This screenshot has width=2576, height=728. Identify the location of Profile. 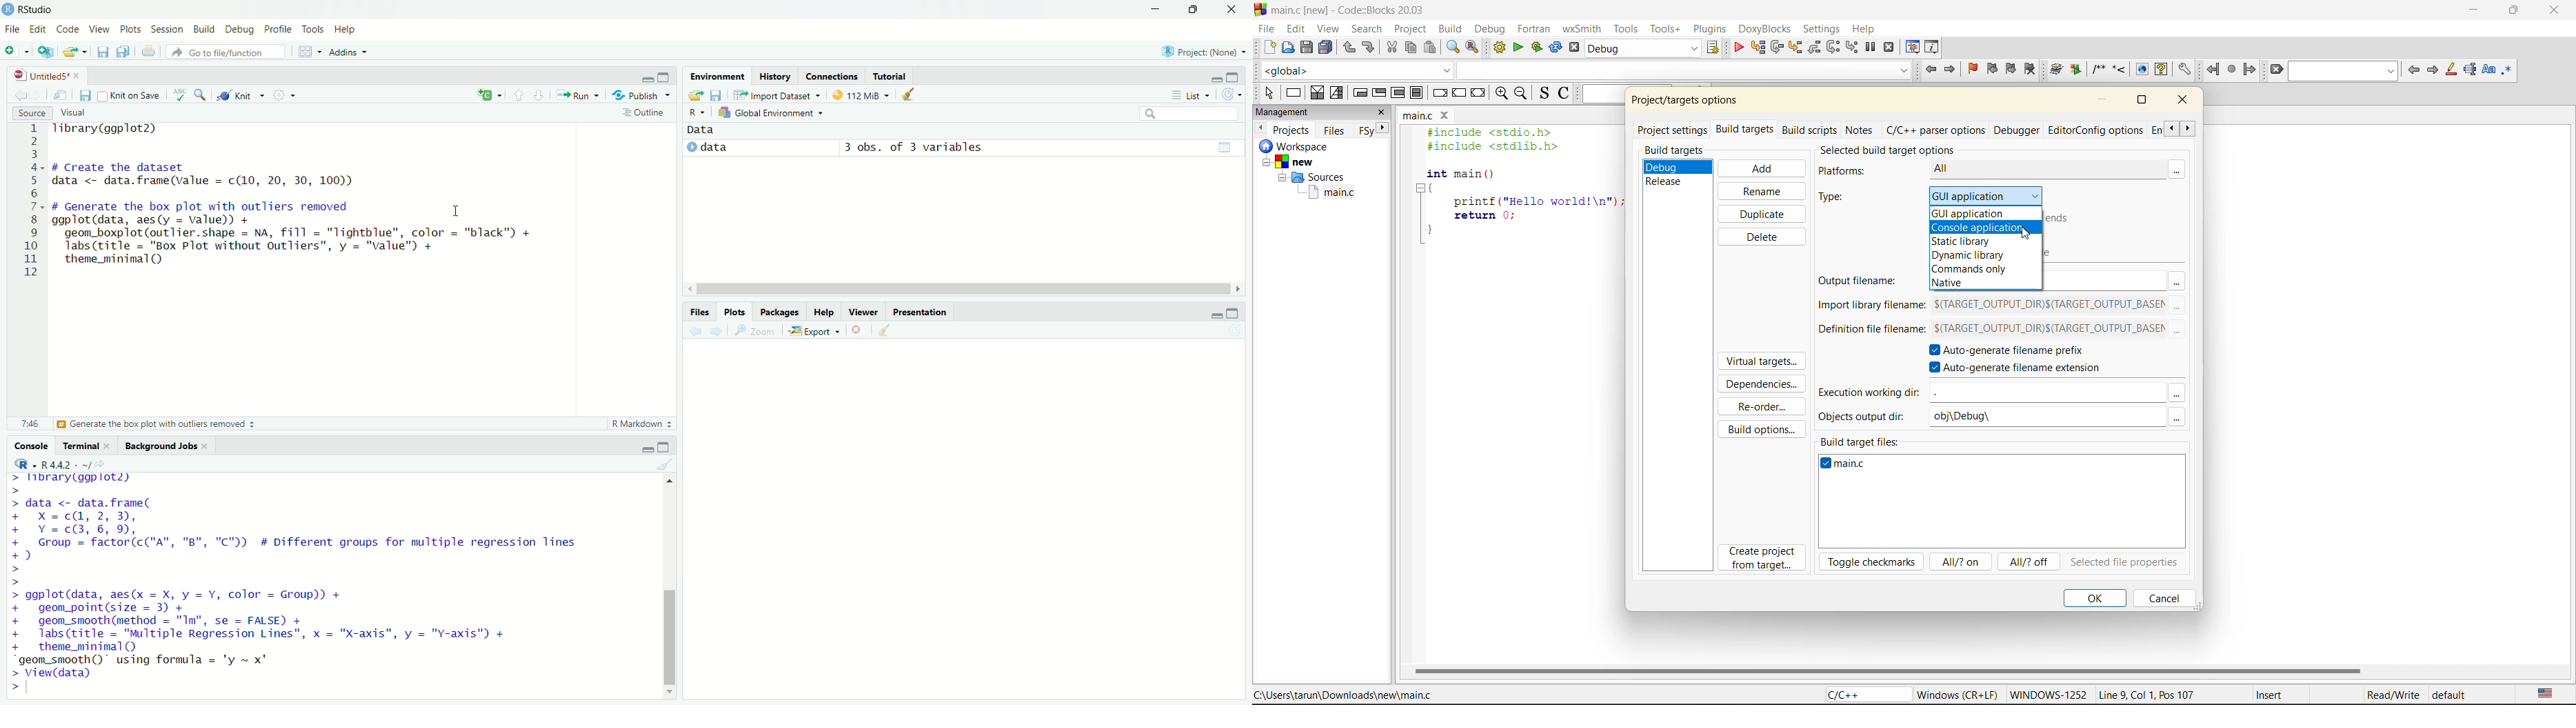
(281, 30).